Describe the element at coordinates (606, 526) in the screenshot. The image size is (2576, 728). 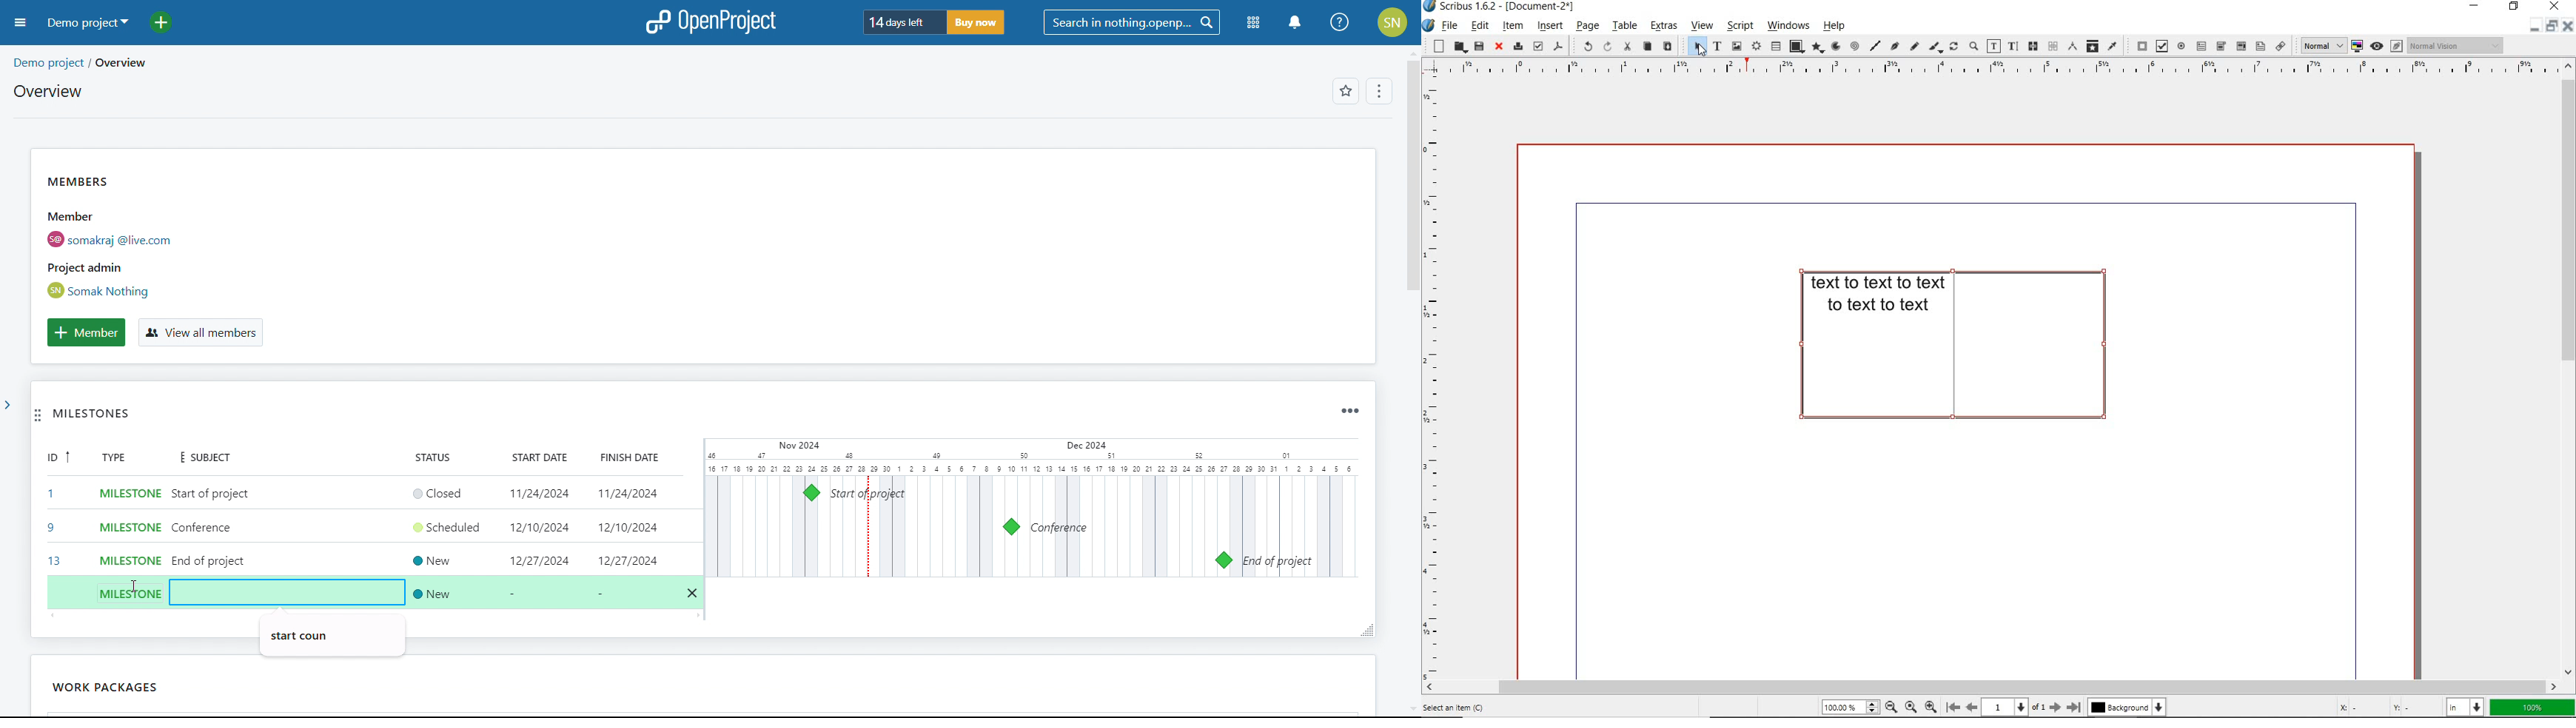
I see `set start and end date` at that location.